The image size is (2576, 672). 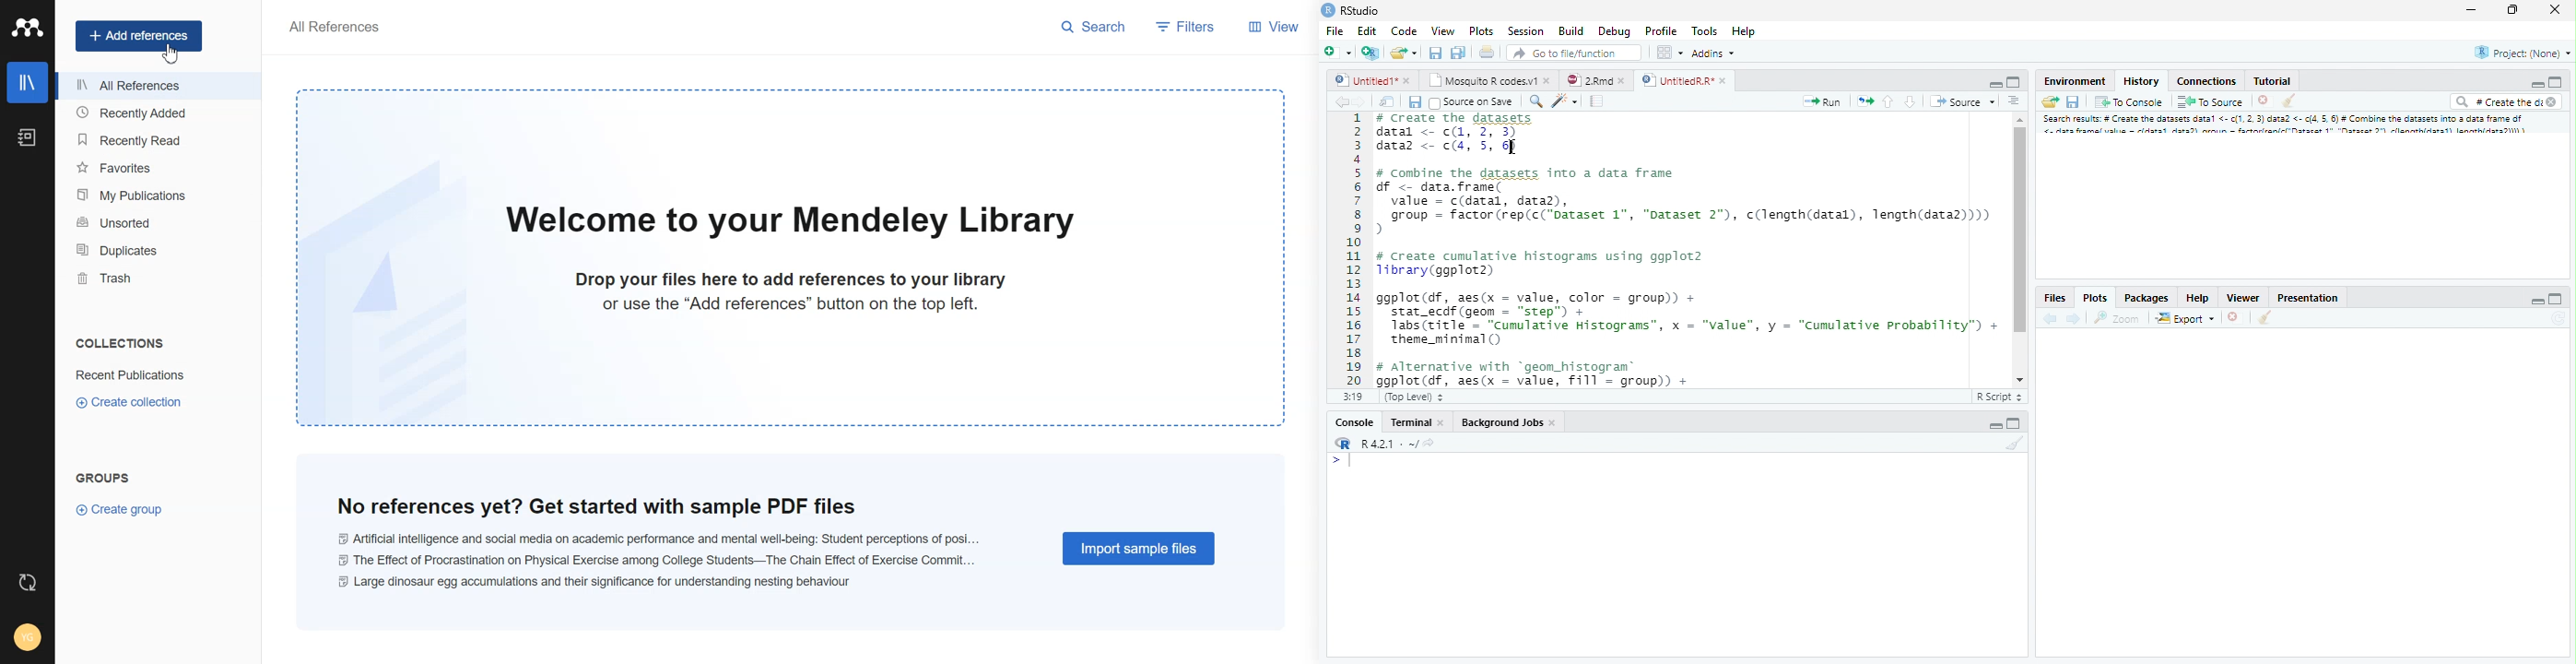 What do you see at coordinates (2273, 81) in the screenshot?
I see `Tutorial` at bounding box center [2273, 81].